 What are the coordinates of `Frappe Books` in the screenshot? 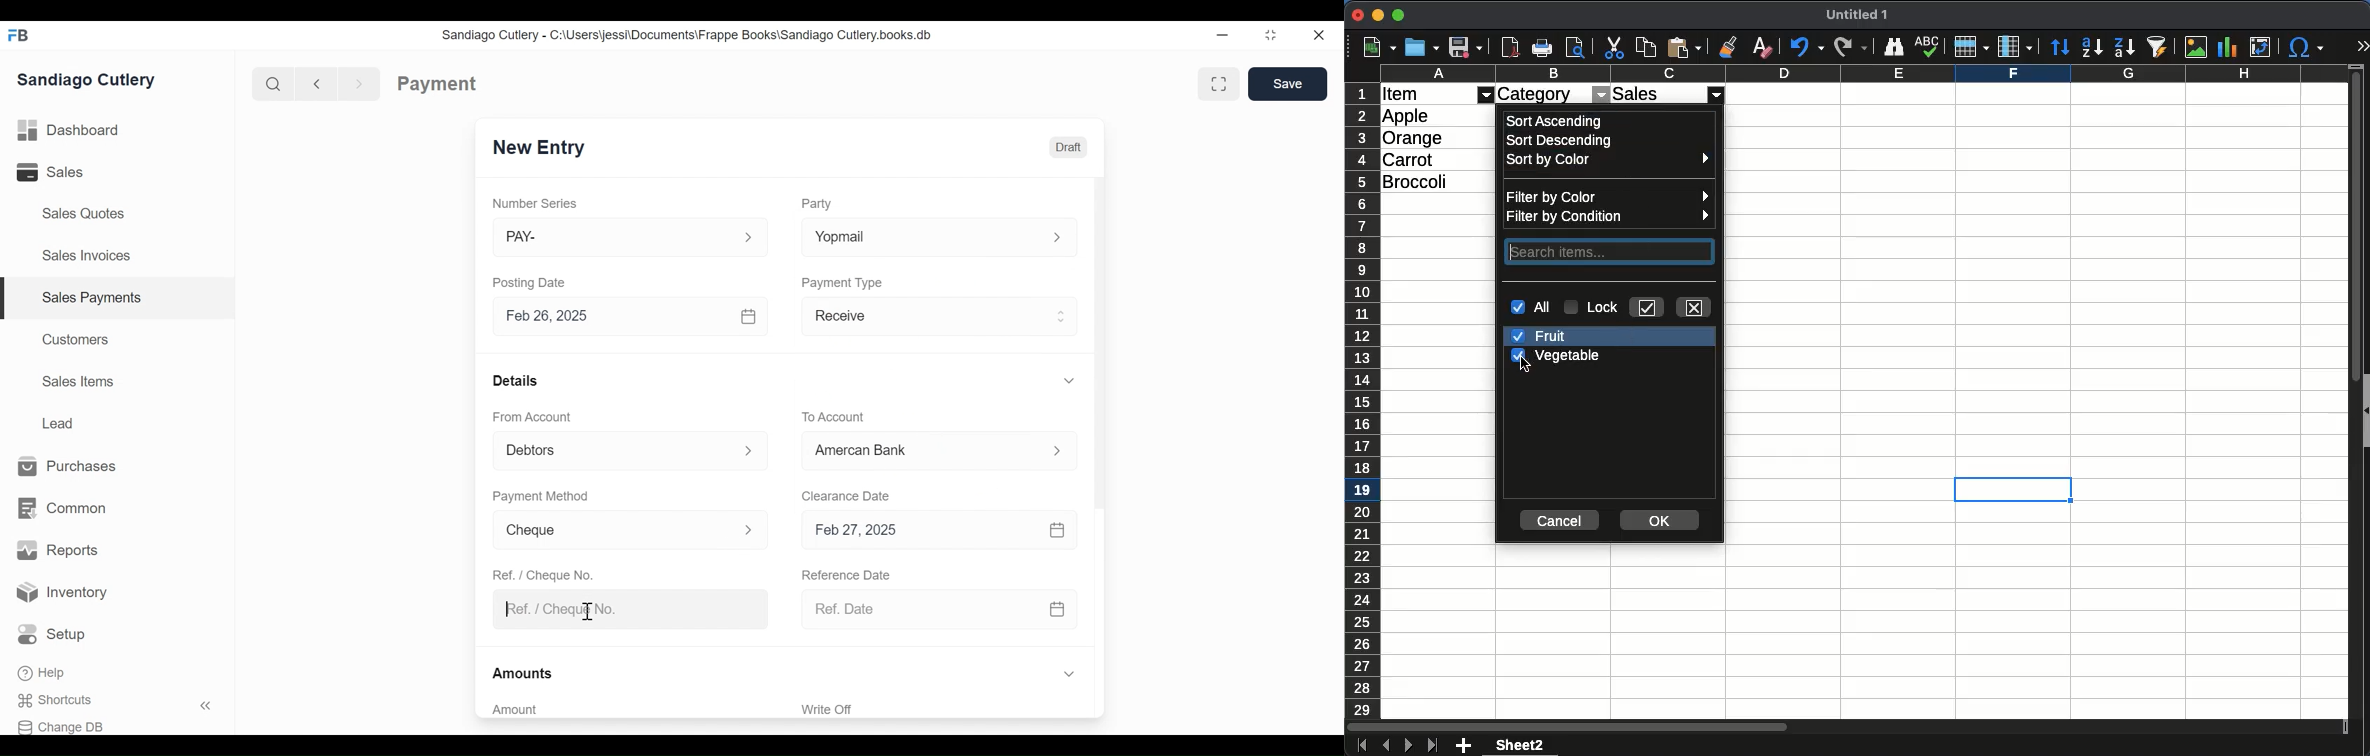 It's located at (20, 35).